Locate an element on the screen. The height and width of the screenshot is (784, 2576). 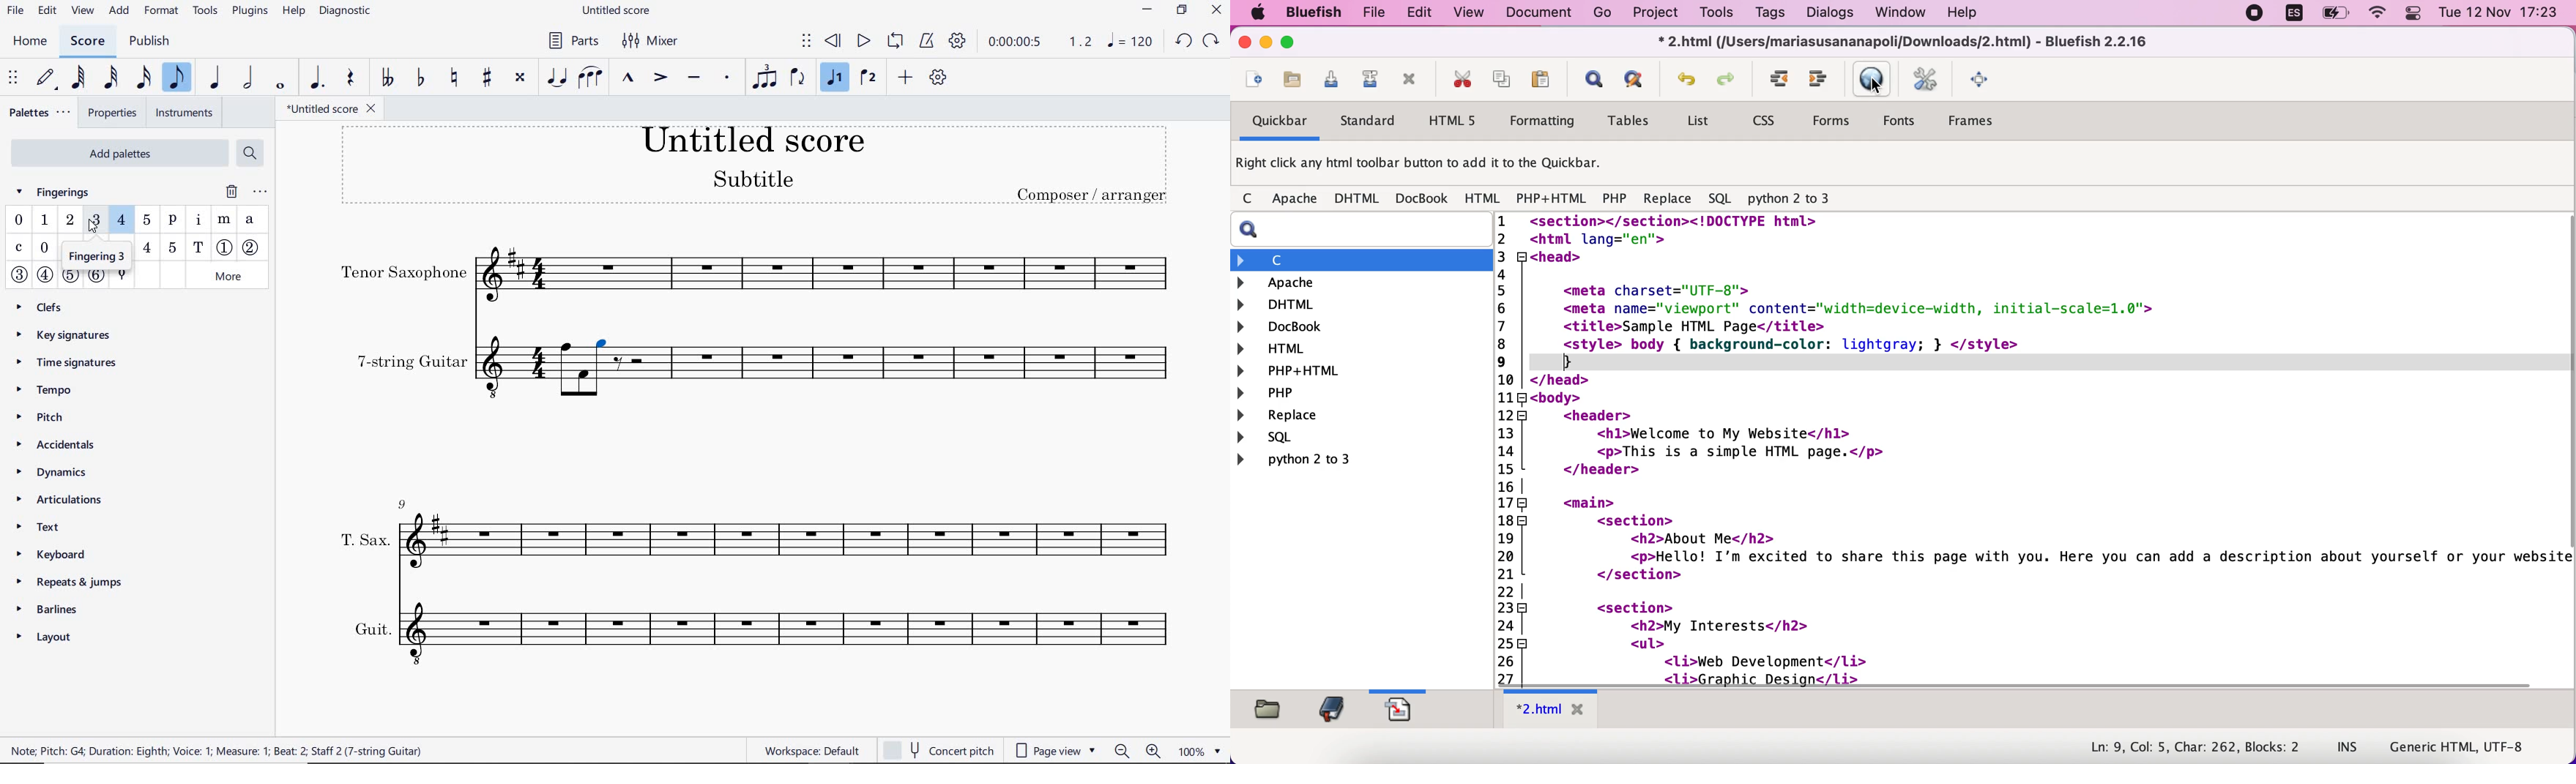
EIGHTH NOTE is located at coordinates (178, 78).